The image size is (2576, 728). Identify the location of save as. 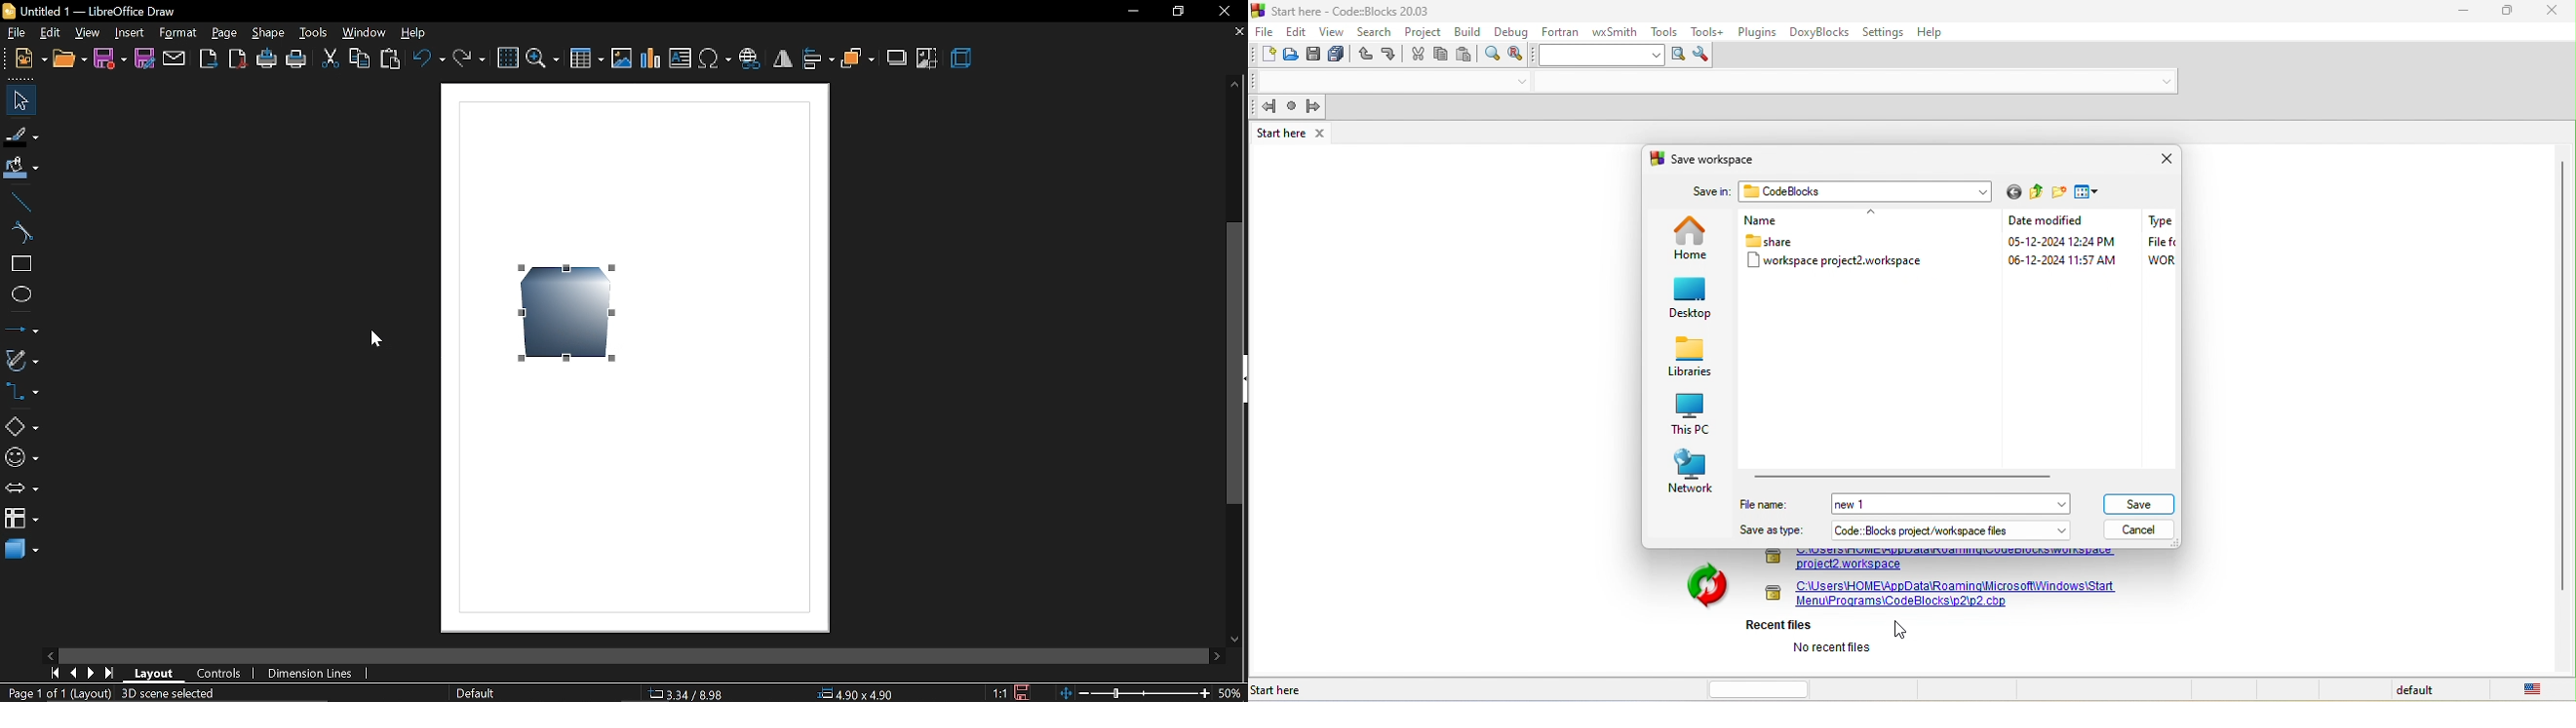
(145, 58).